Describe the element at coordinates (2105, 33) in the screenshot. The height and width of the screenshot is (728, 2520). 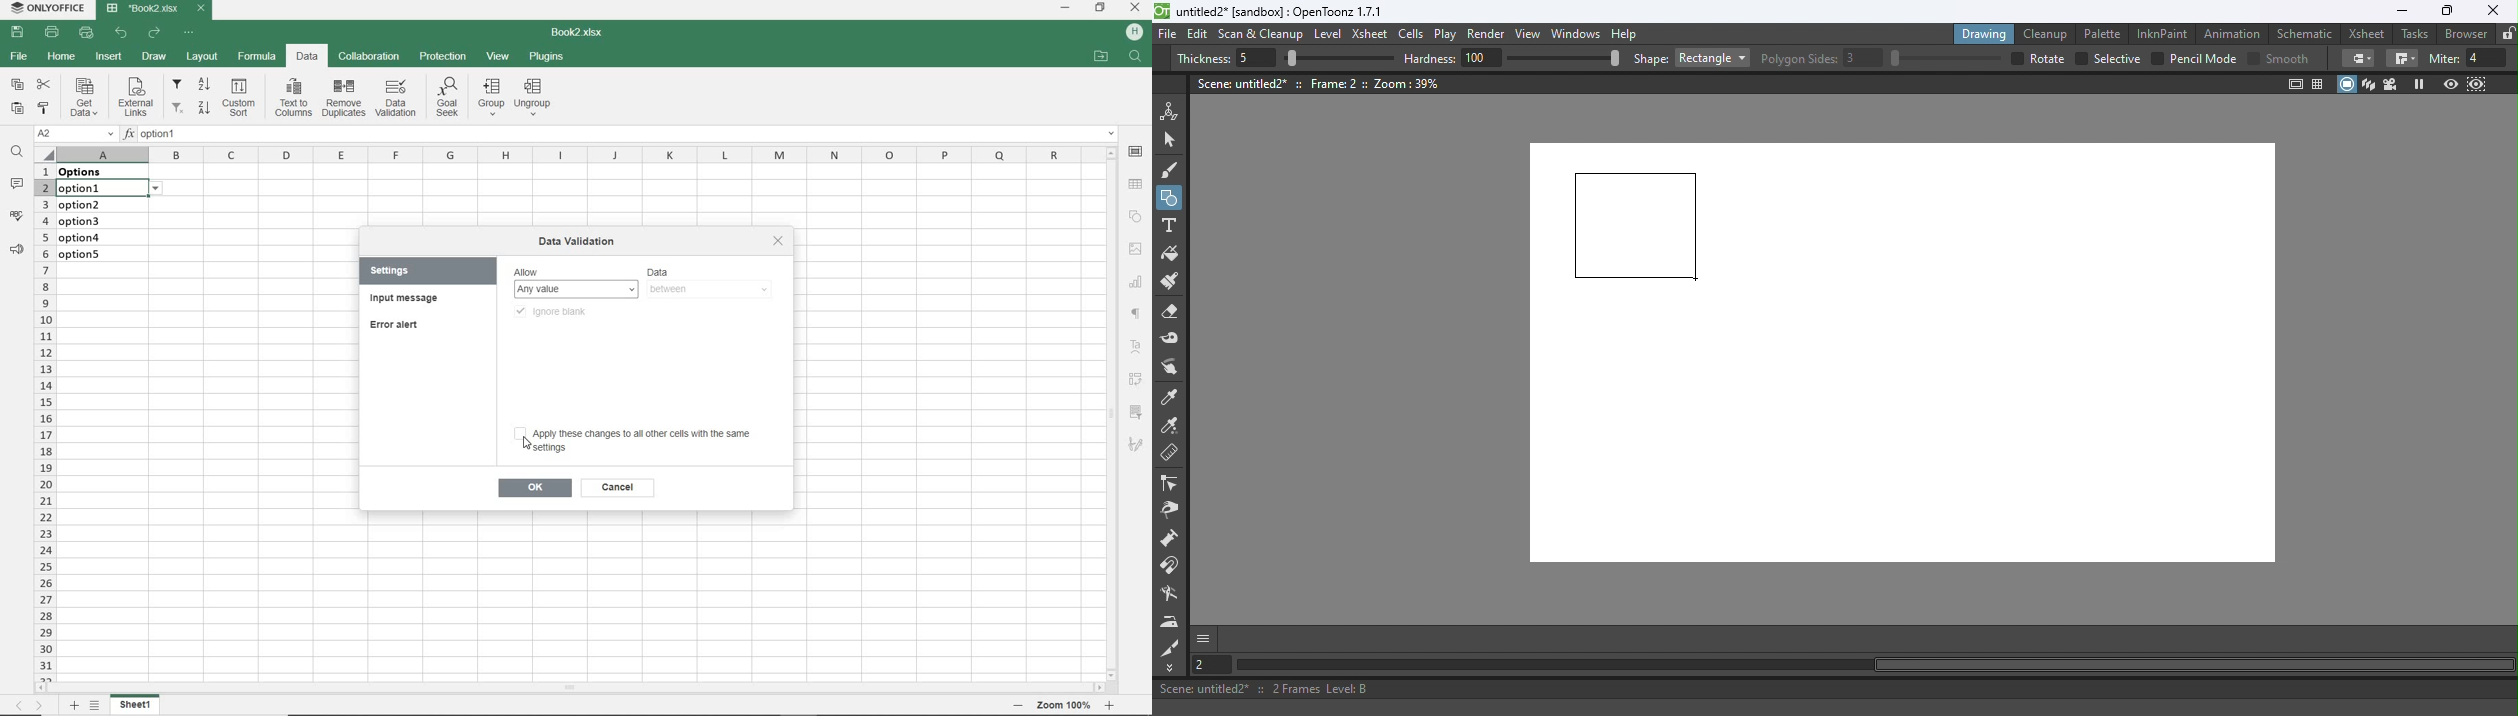
I see `Palette` at that location.